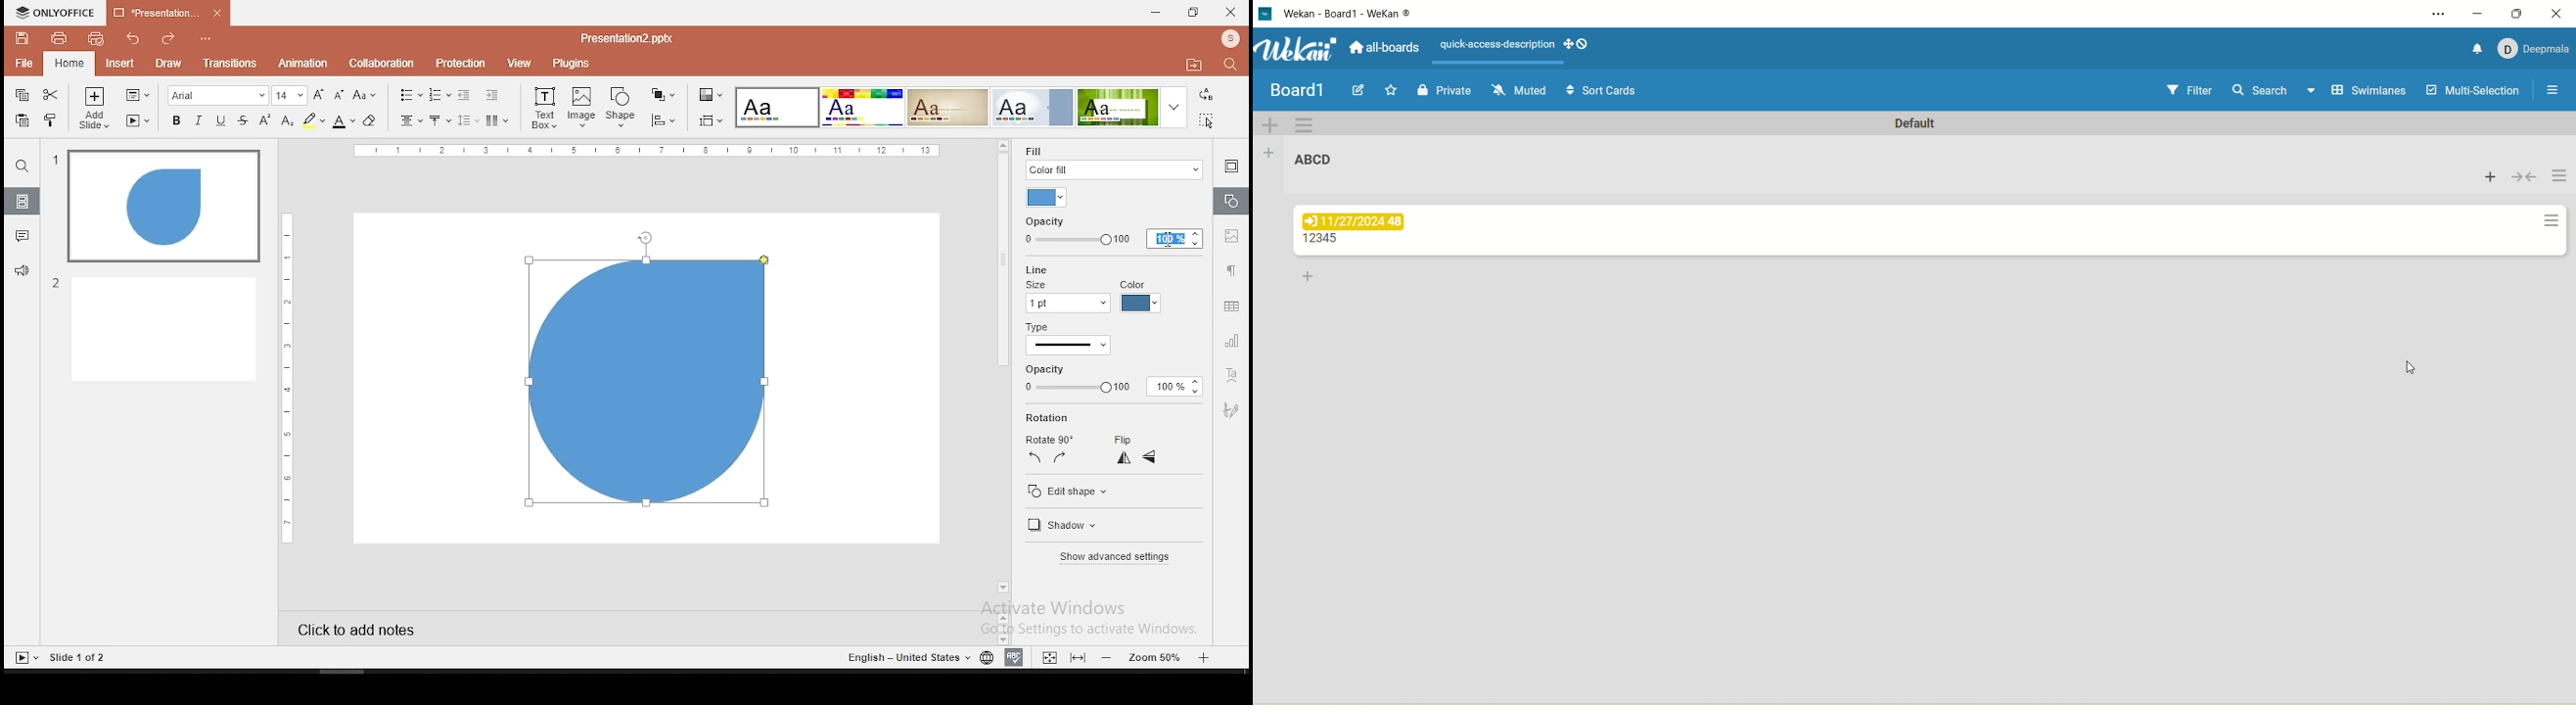 Image resolution: width=2576 pixels, height=728 pixels. I want to click on view, so click(519, 63).